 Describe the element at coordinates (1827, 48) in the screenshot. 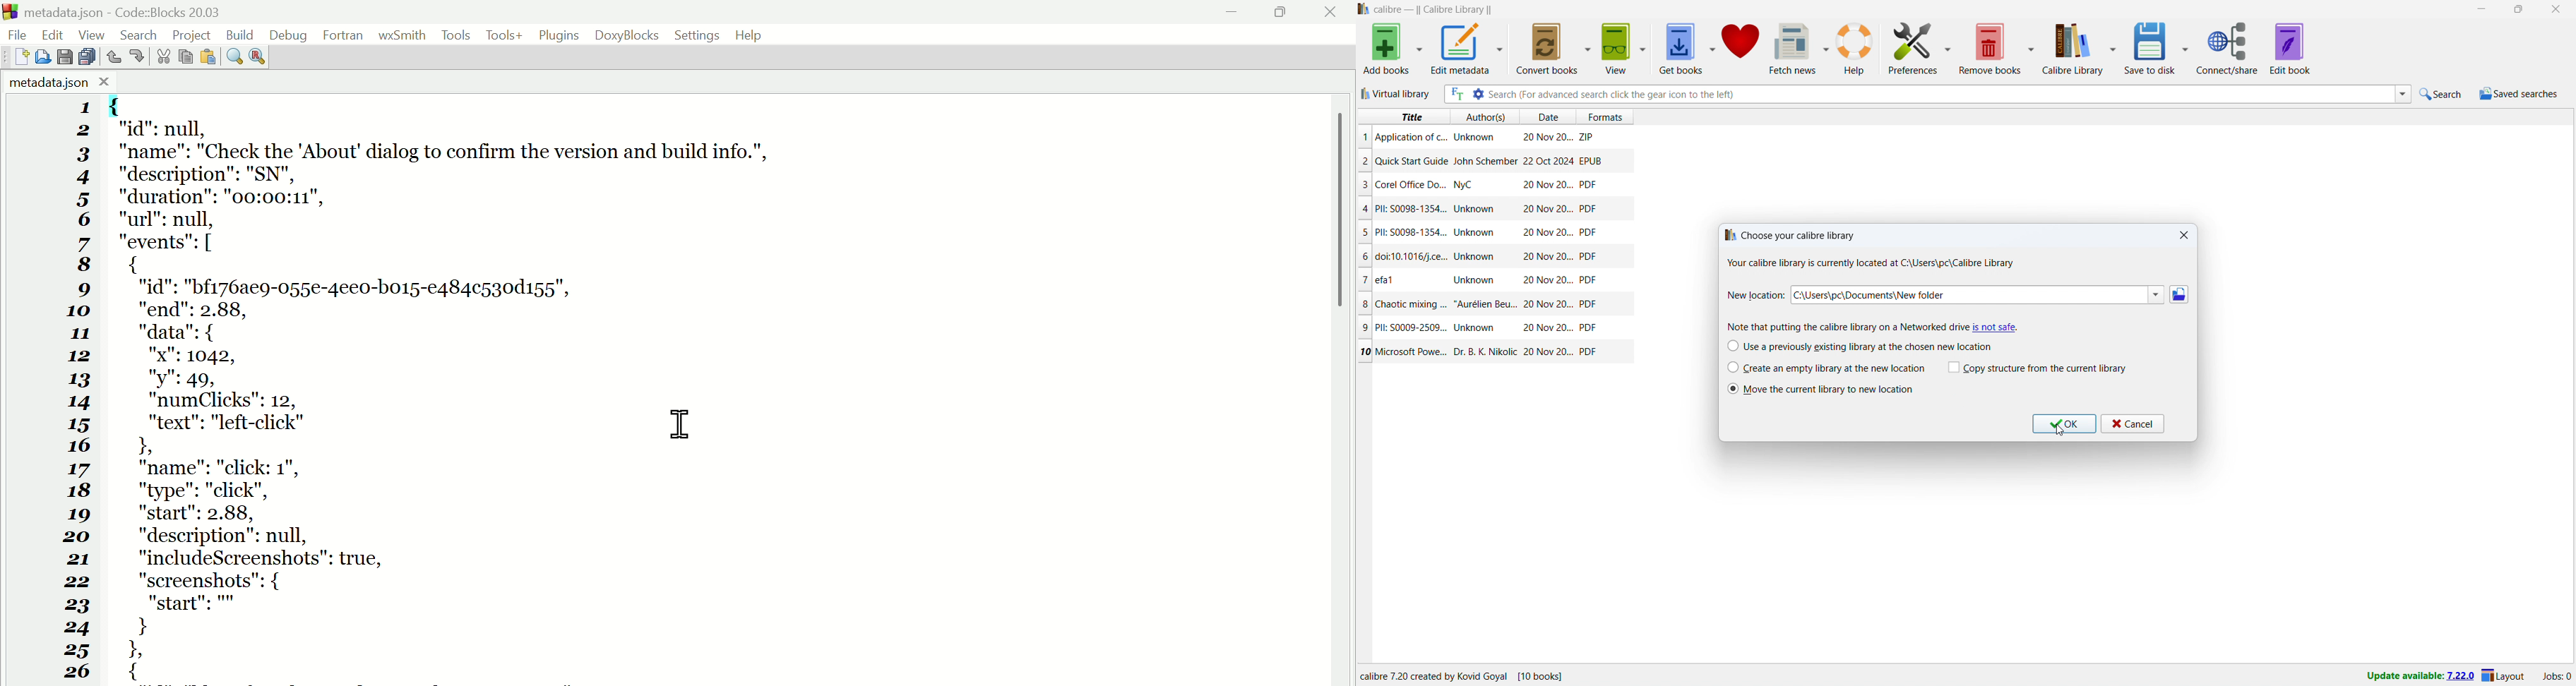

I see `fetch news options` at that location.